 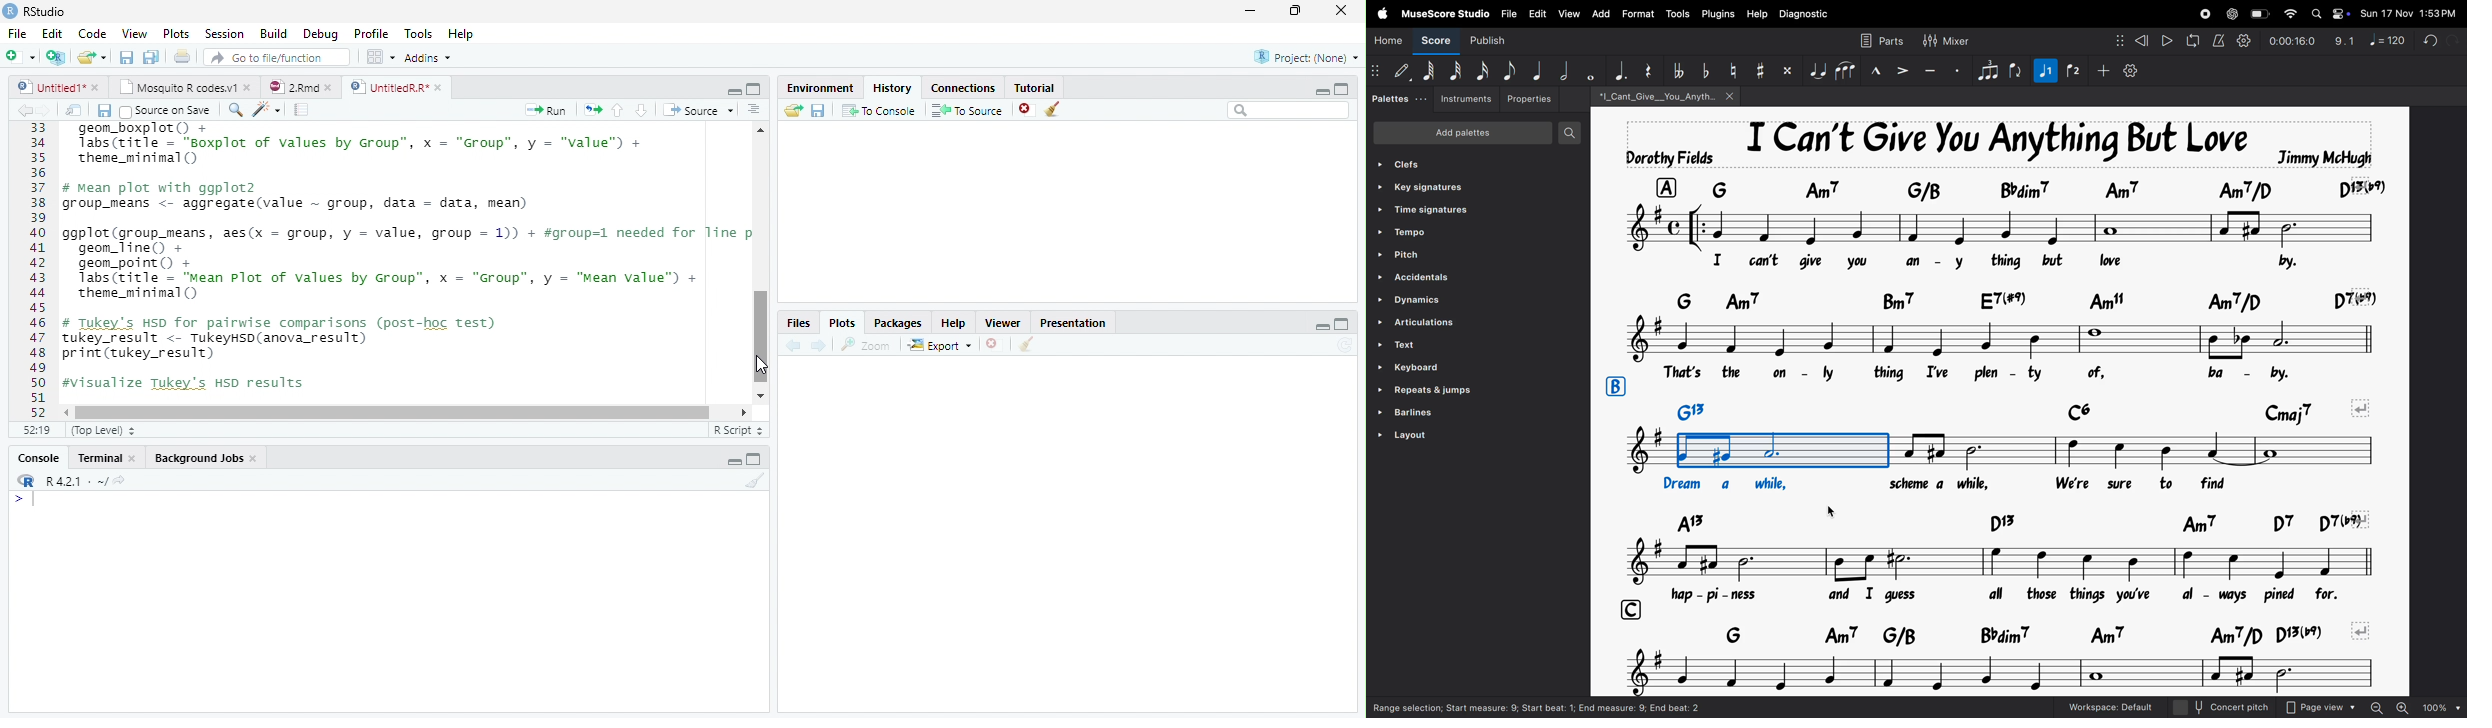 I want to click on notes, so click(x=1995, y=337).